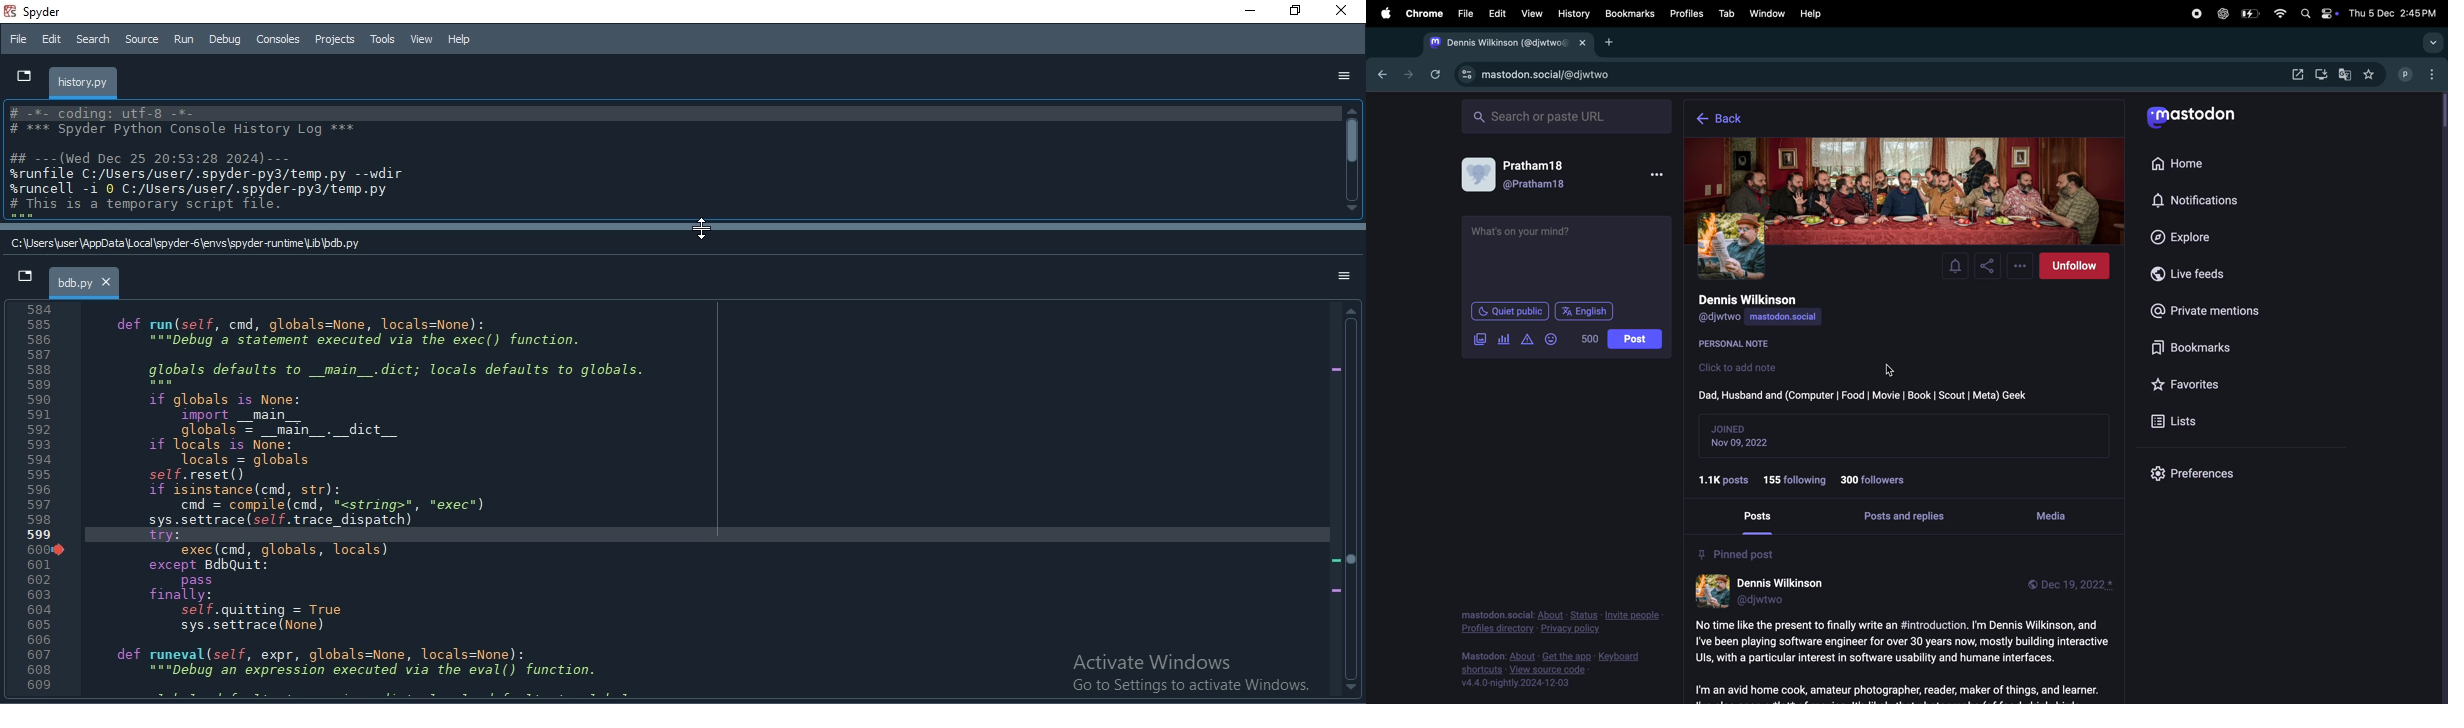 The width and height of the screenshot is (2464, 728). What do you see at coordinates (1533, 14) in the screenshot?
I see `view` at bounding box center [1533, 14].